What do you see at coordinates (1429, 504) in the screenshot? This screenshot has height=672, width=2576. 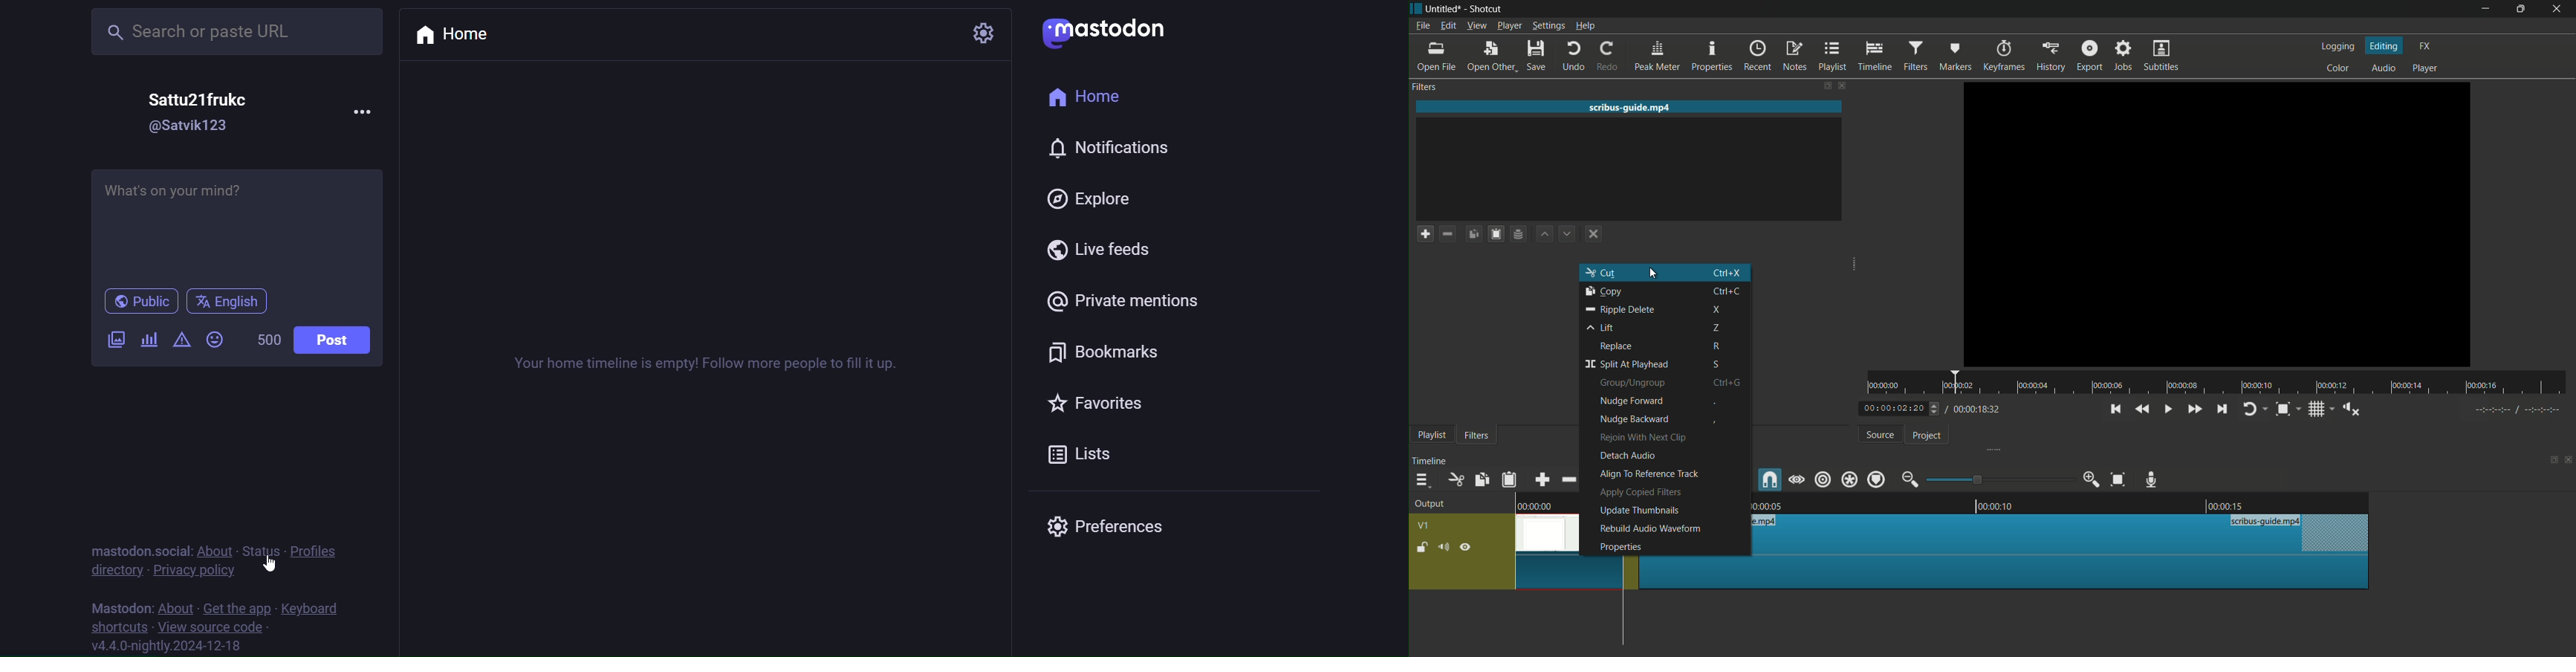 I see `output` at bounding box center [1429, 504].